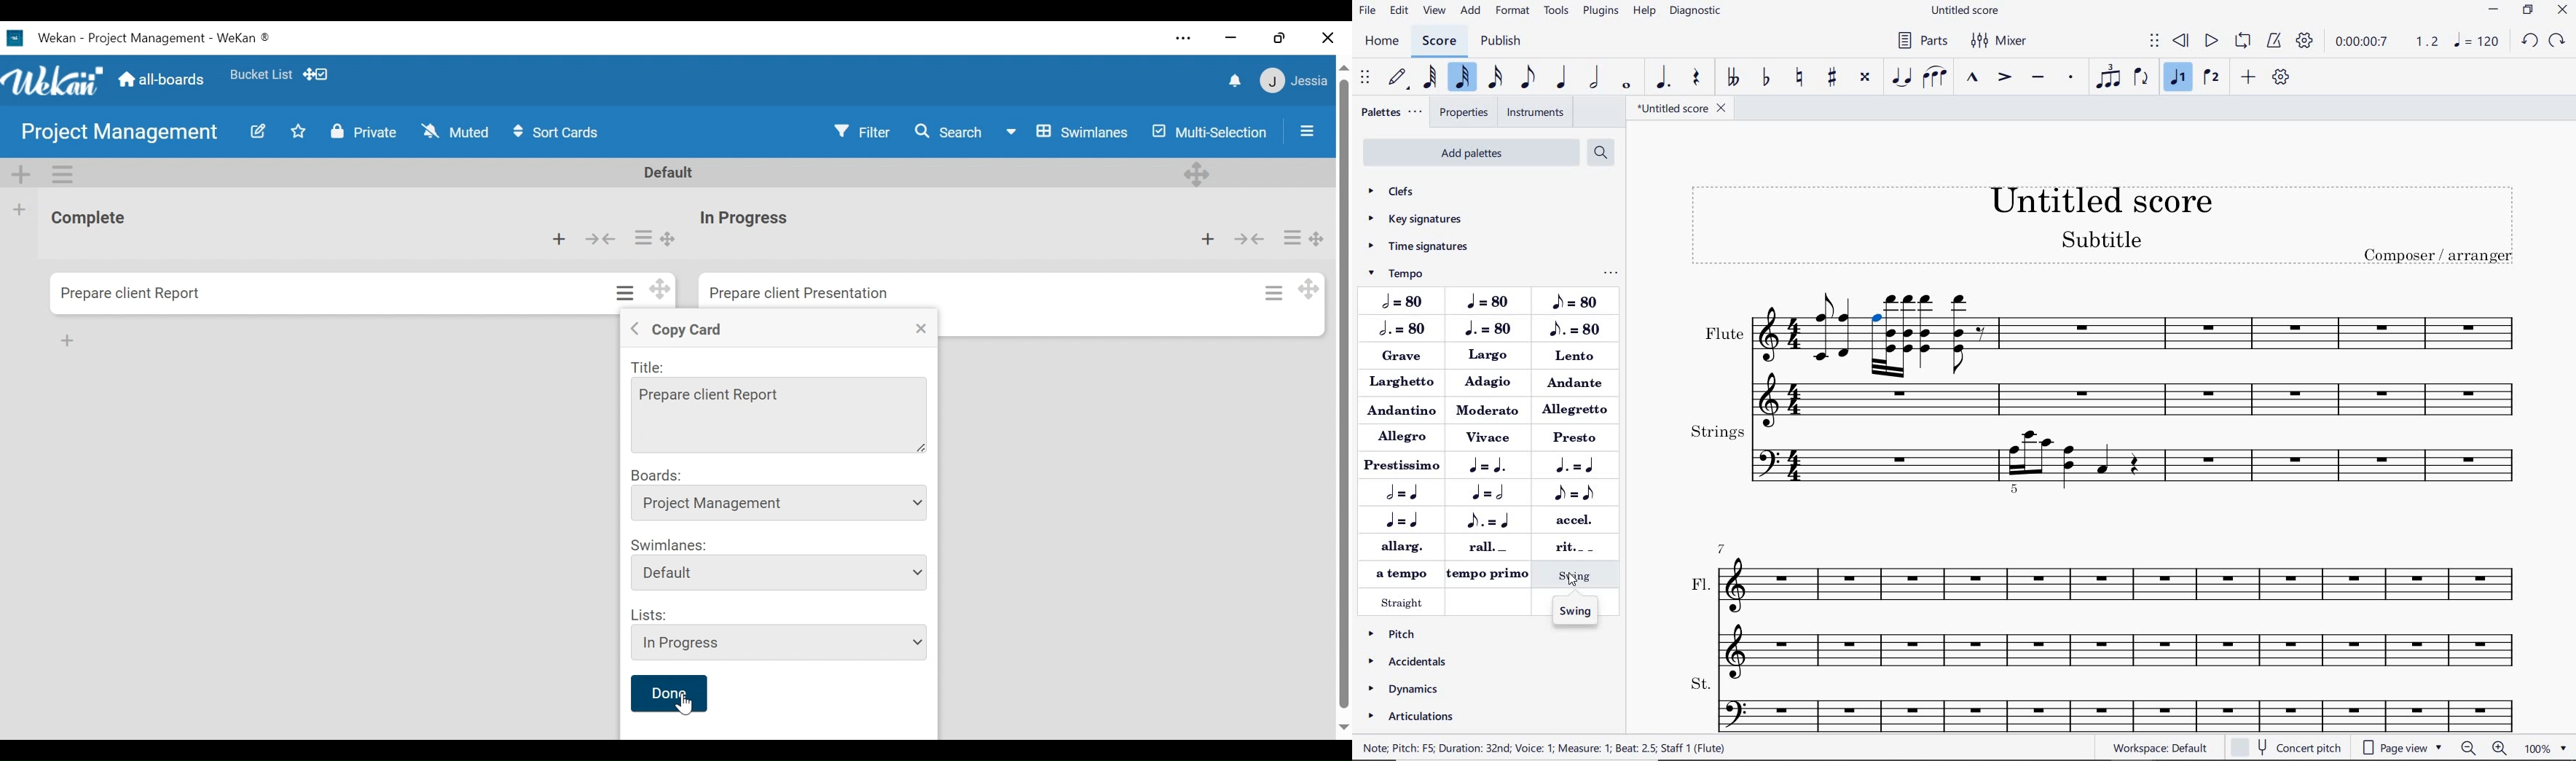  What do you see at coordinates (1435, 12) in the screenshot?
I see `view` at bounding box center [1435, 12].